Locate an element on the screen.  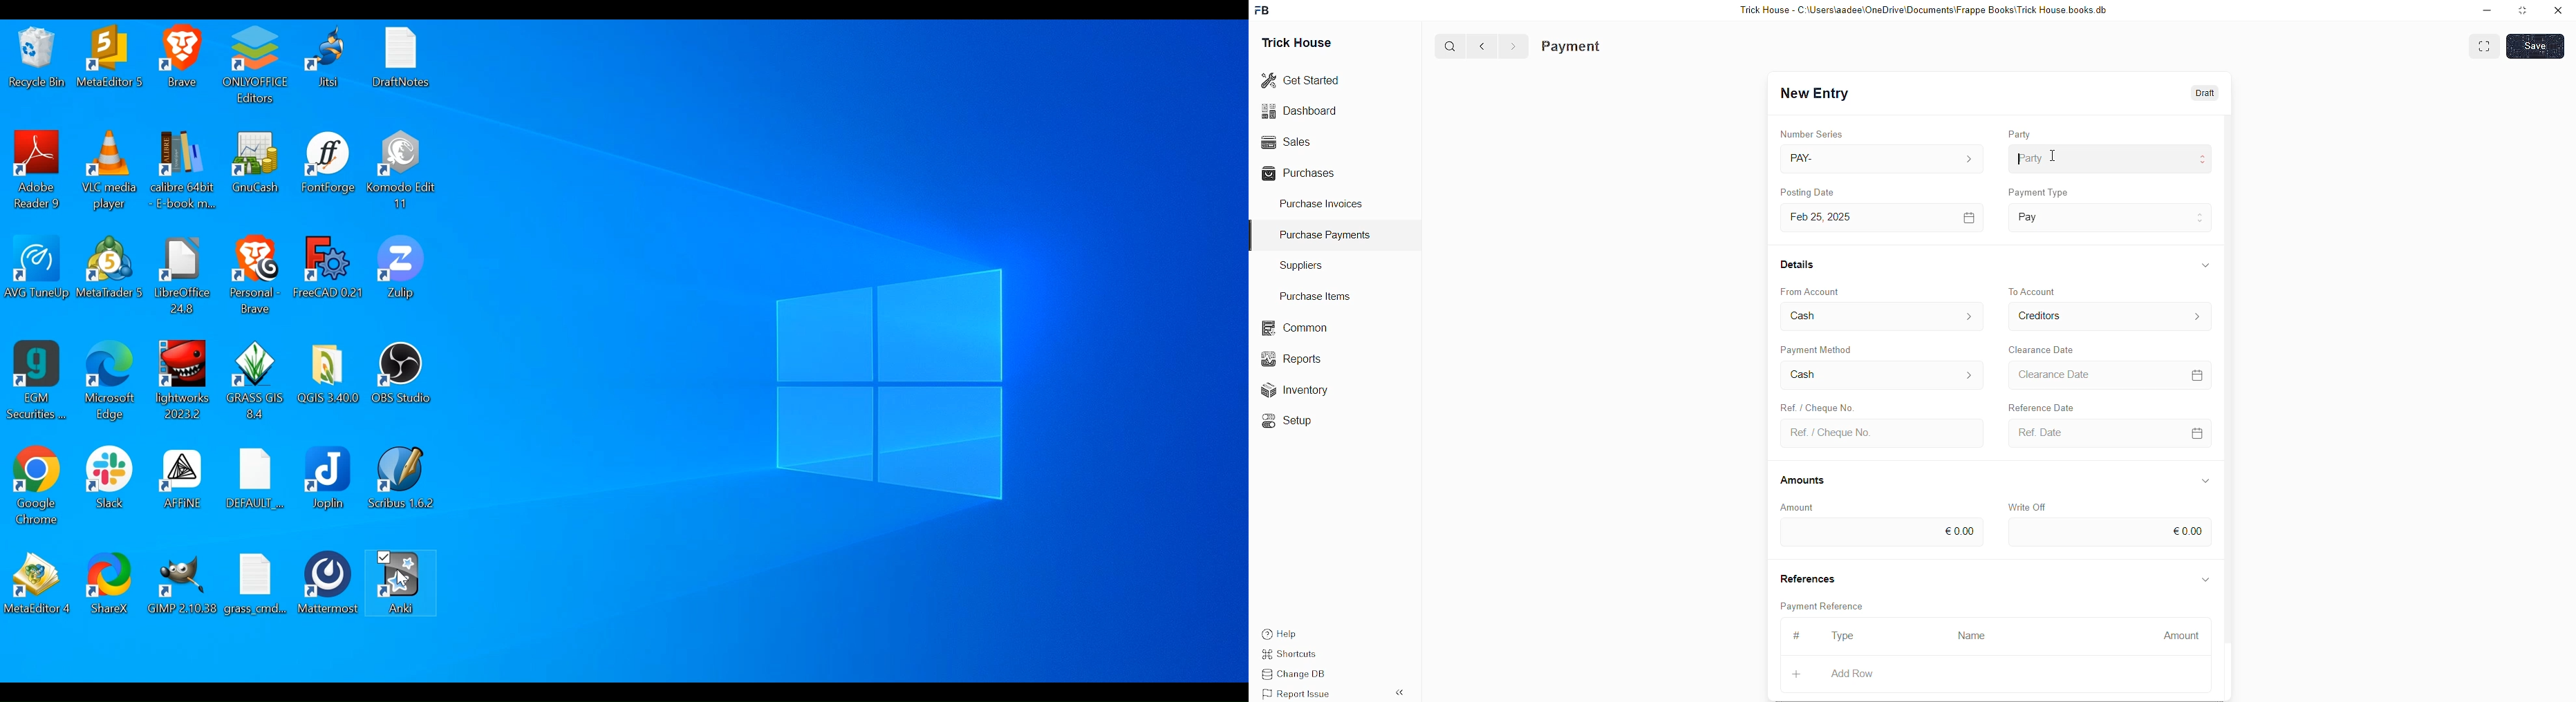
GrassGis Desktop icon is located at coordinates (256, 380).